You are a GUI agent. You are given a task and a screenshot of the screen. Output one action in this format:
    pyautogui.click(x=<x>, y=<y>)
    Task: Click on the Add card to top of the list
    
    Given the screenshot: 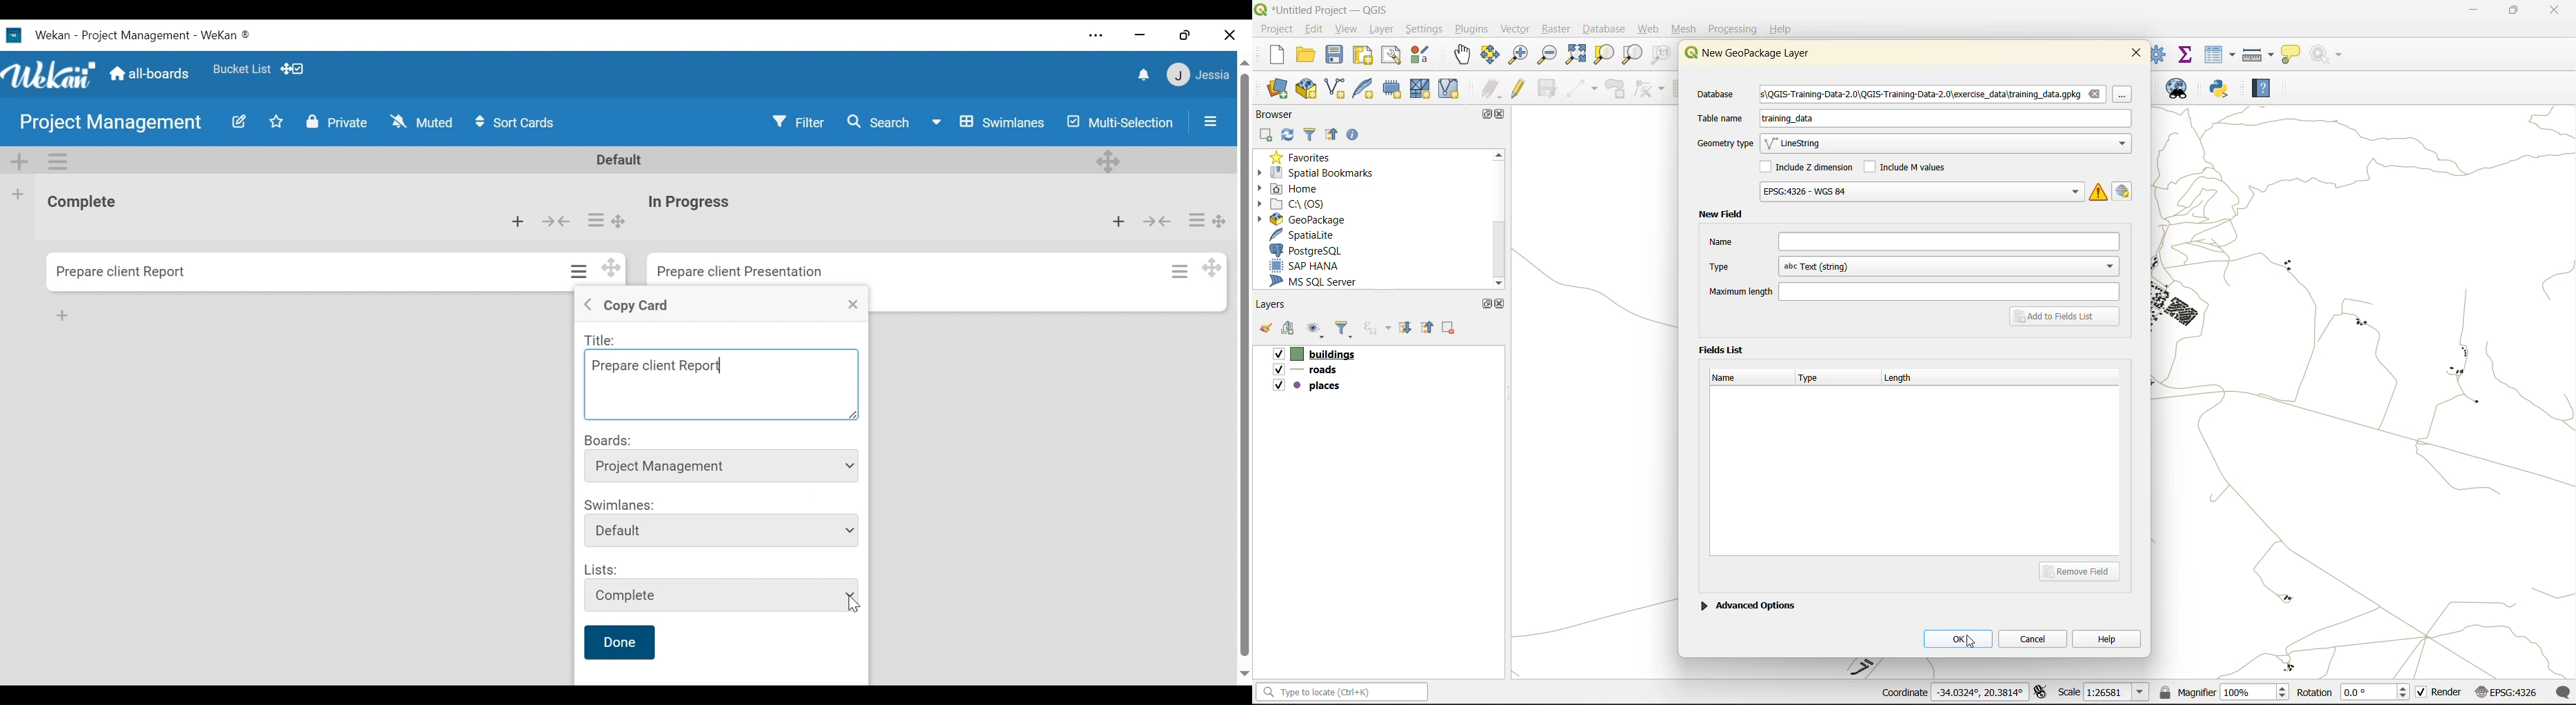 What is the action you would take?
    pyautogui.click(x=1123, y=221)
    